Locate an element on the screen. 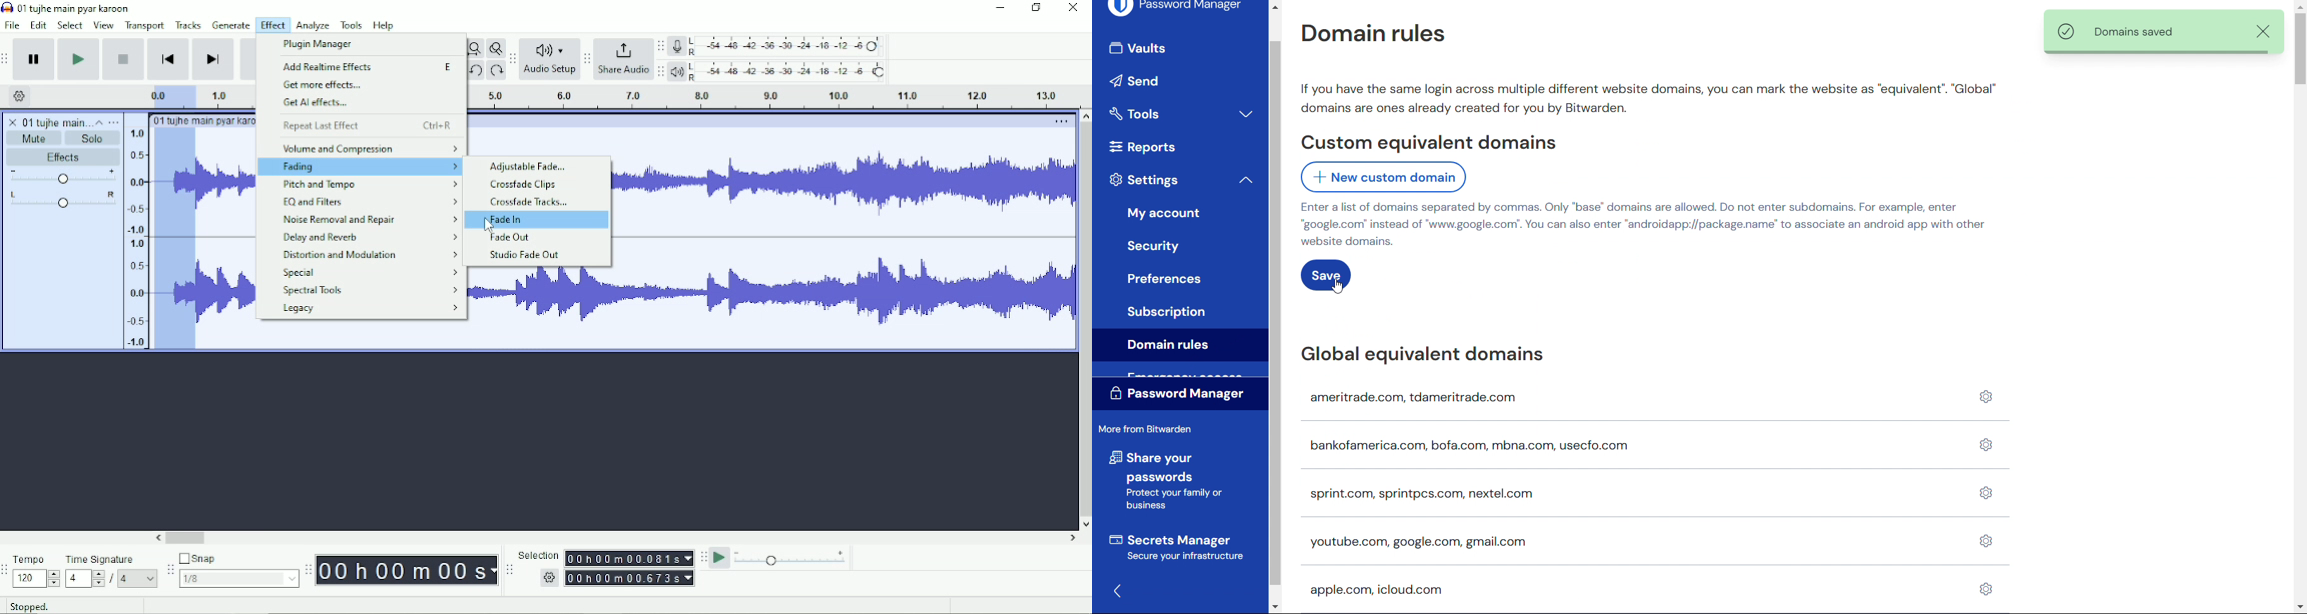  Audacity share audio toolbar is located at coordinates (587, 60).